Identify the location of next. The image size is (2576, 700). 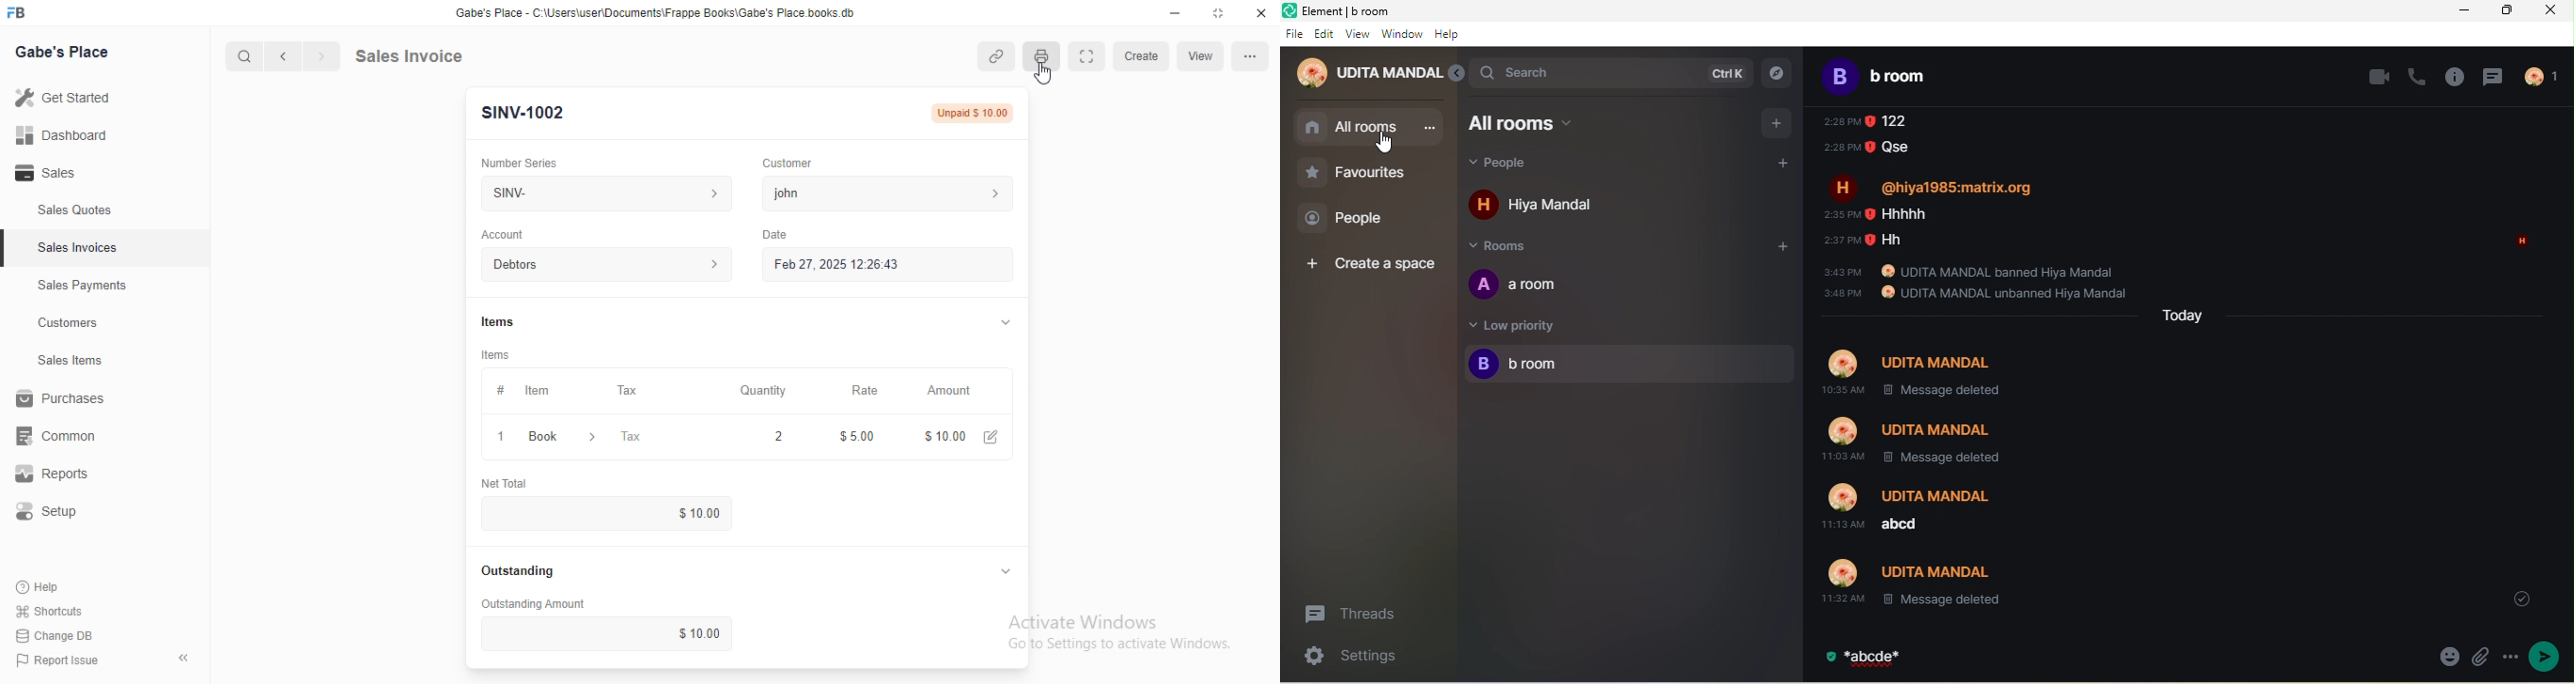
(322, 56).